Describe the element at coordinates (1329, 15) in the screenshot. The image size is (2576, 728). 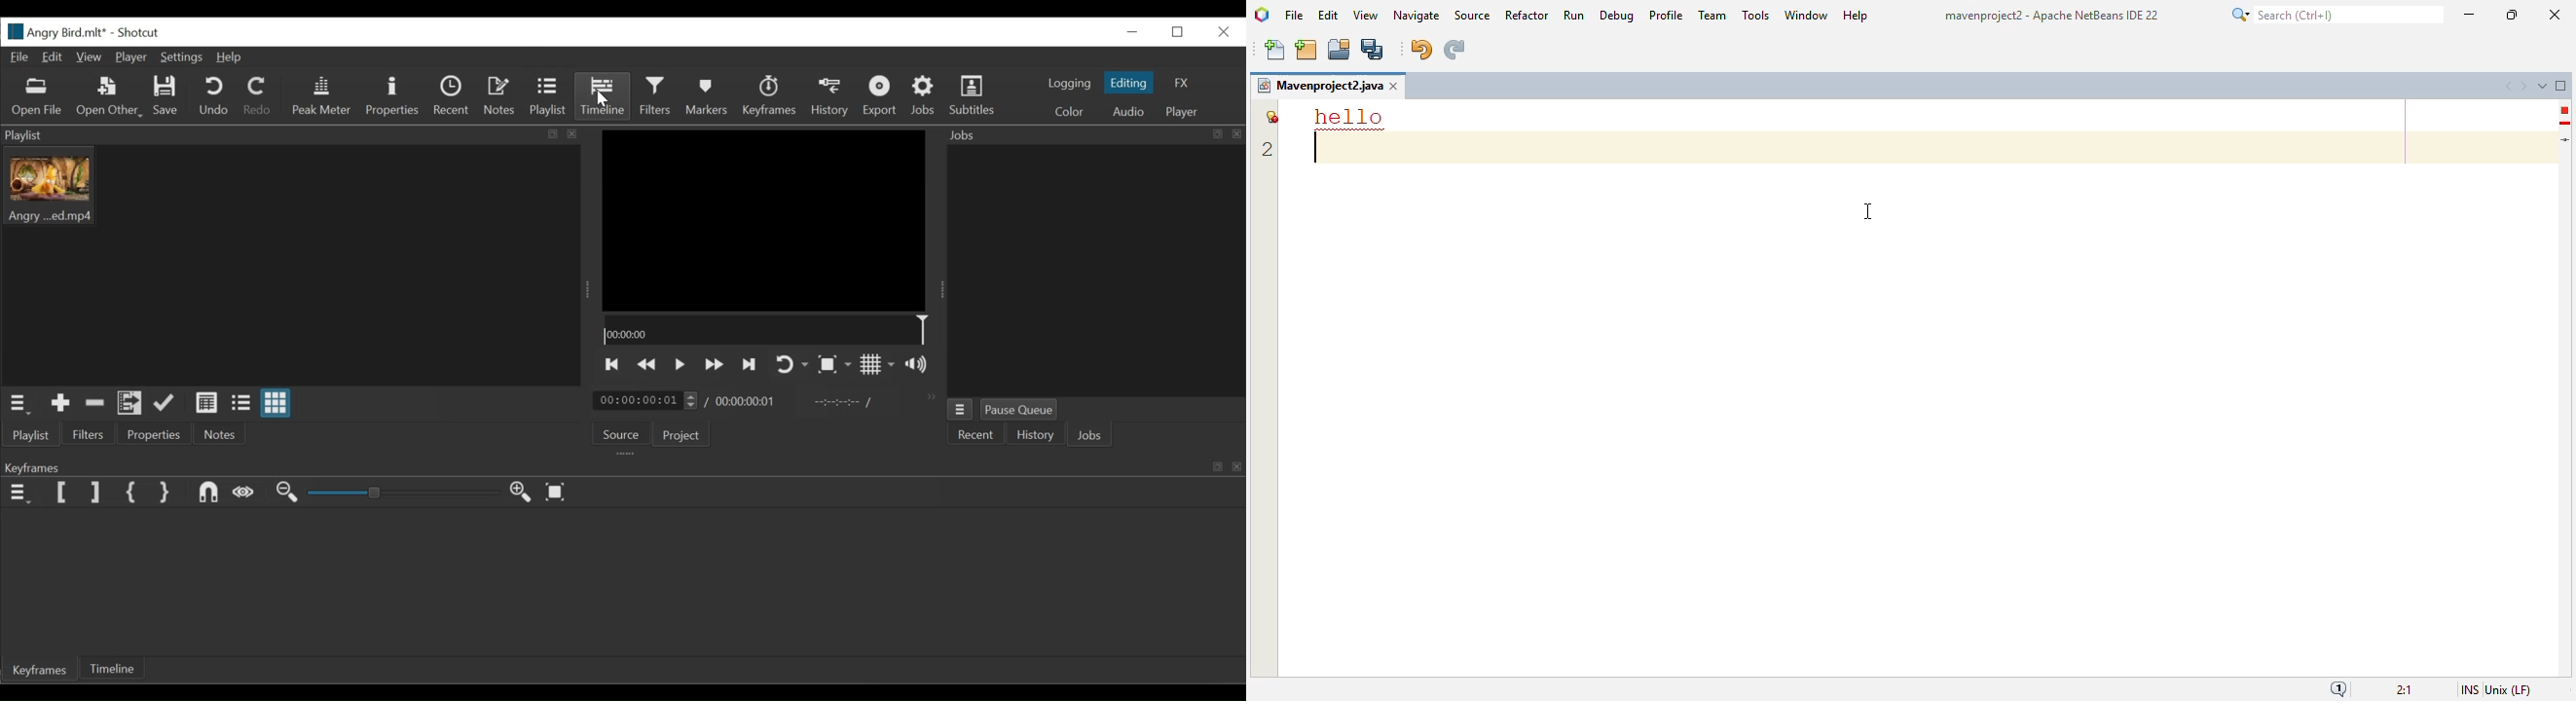
I see `edit` at that location.